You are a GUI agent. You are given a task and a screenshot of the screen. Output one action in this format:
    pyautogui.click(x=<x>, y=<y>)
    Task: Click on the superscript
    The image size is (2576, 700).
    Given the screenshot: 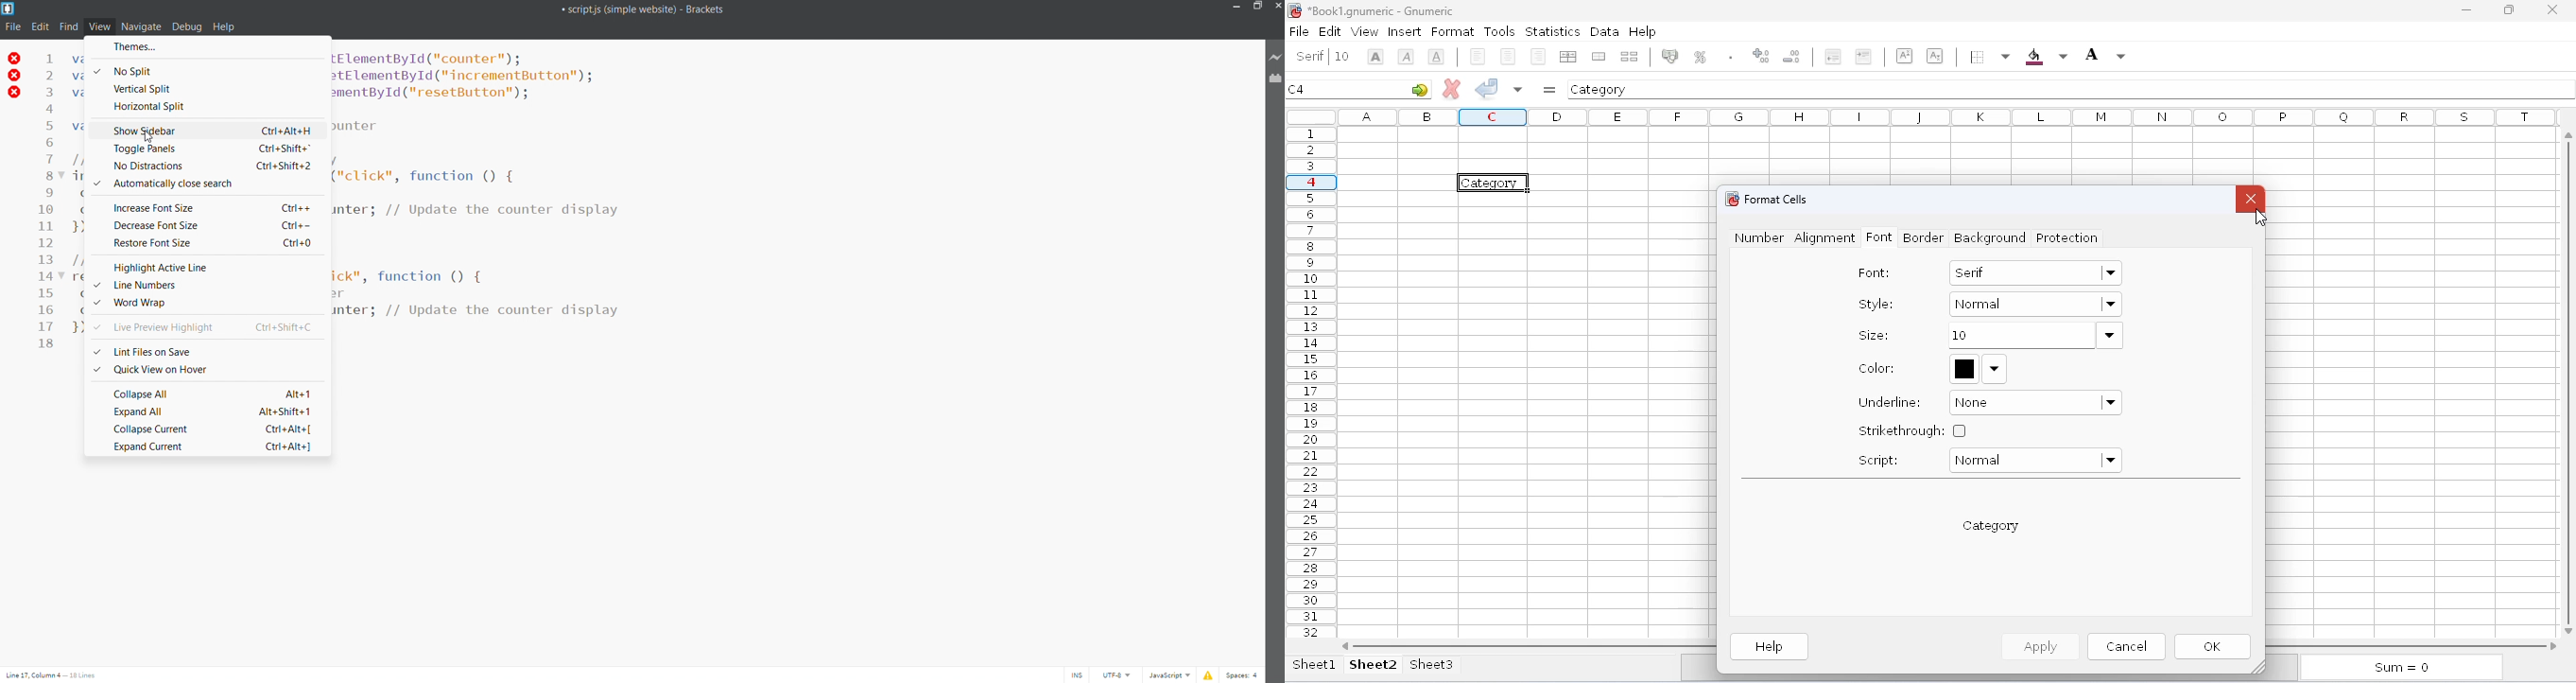 What is the action you would take?
    pyautogui.click(x=1940, y=56)
    